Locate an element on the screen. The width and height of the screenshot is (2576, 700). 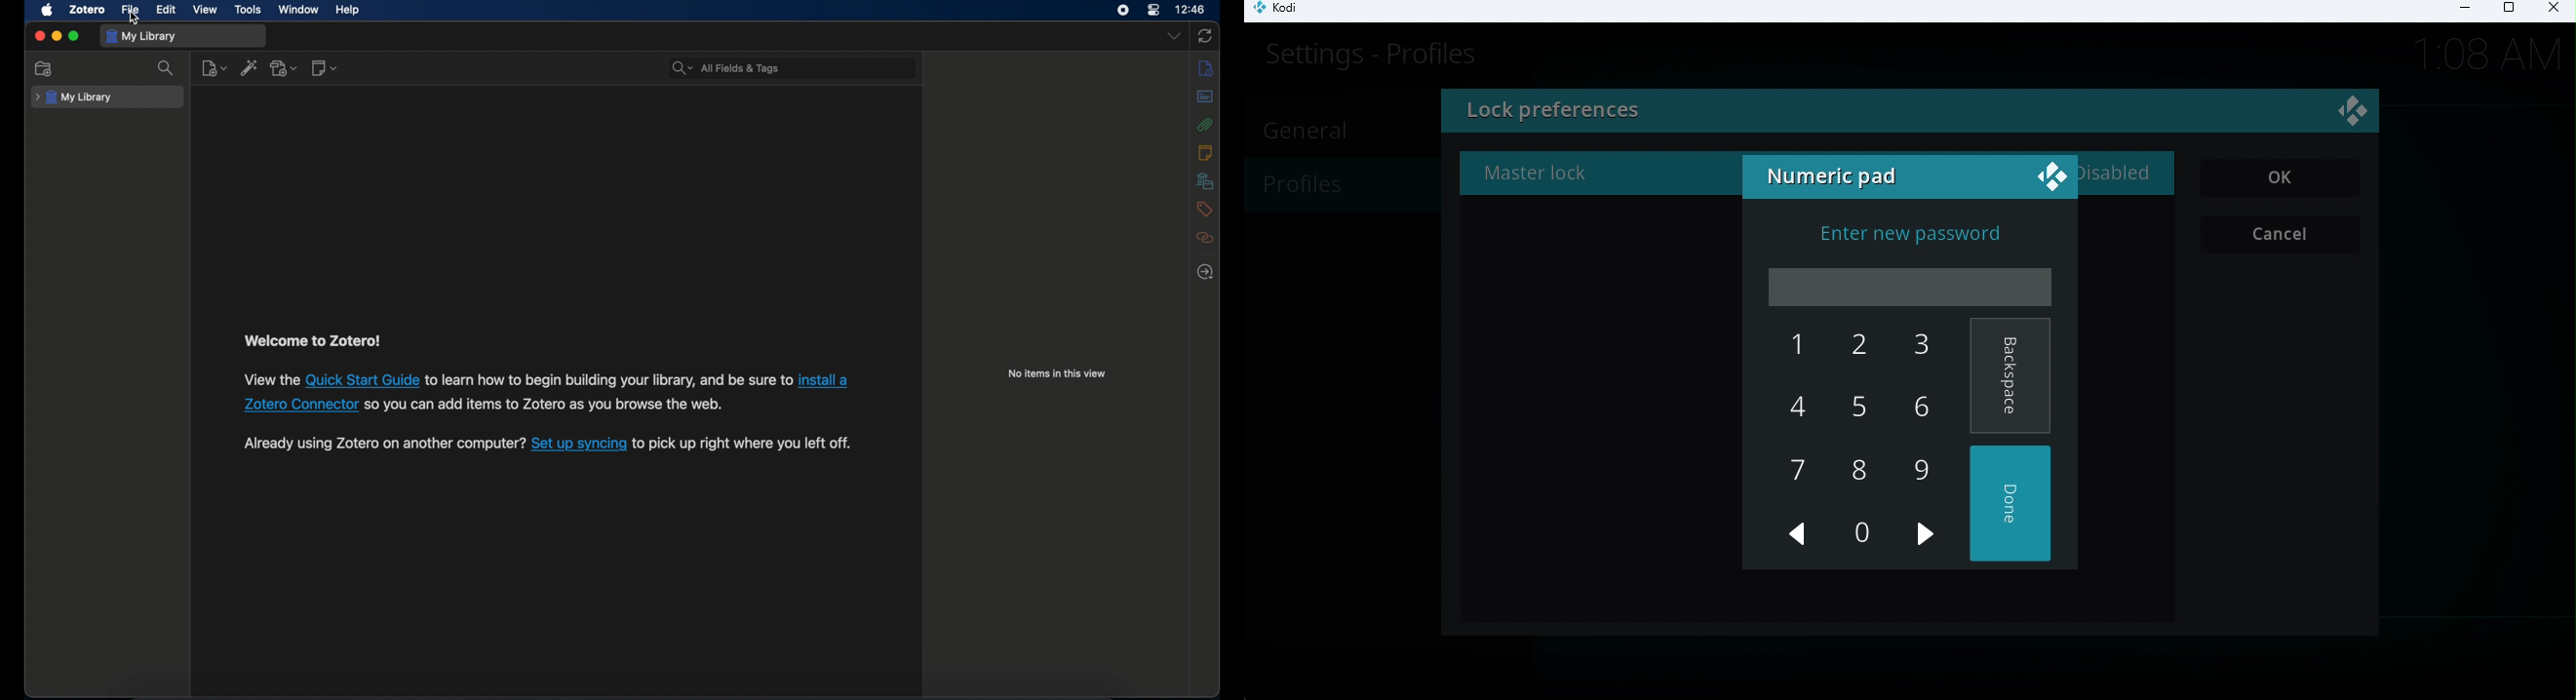
Previous is located at coordinates (1799, 534).